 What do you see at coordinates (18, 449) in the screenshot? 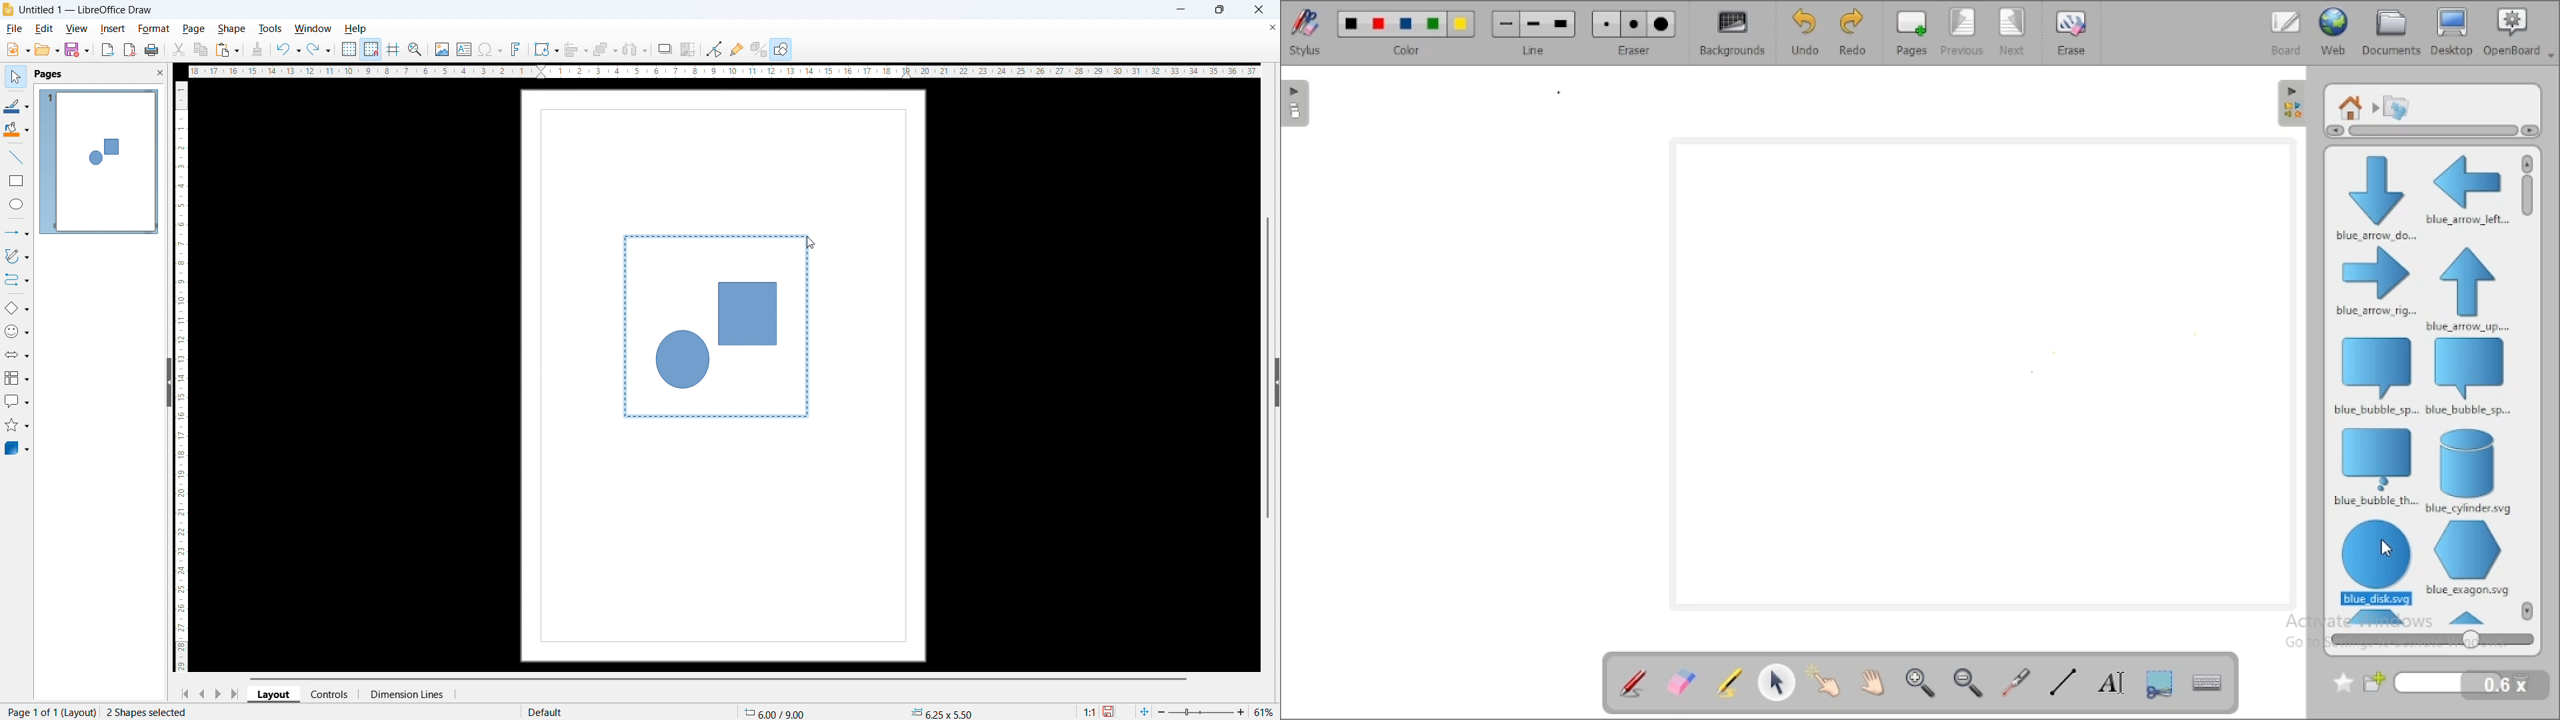
I see `3D object` at bounding box center [18, 449].